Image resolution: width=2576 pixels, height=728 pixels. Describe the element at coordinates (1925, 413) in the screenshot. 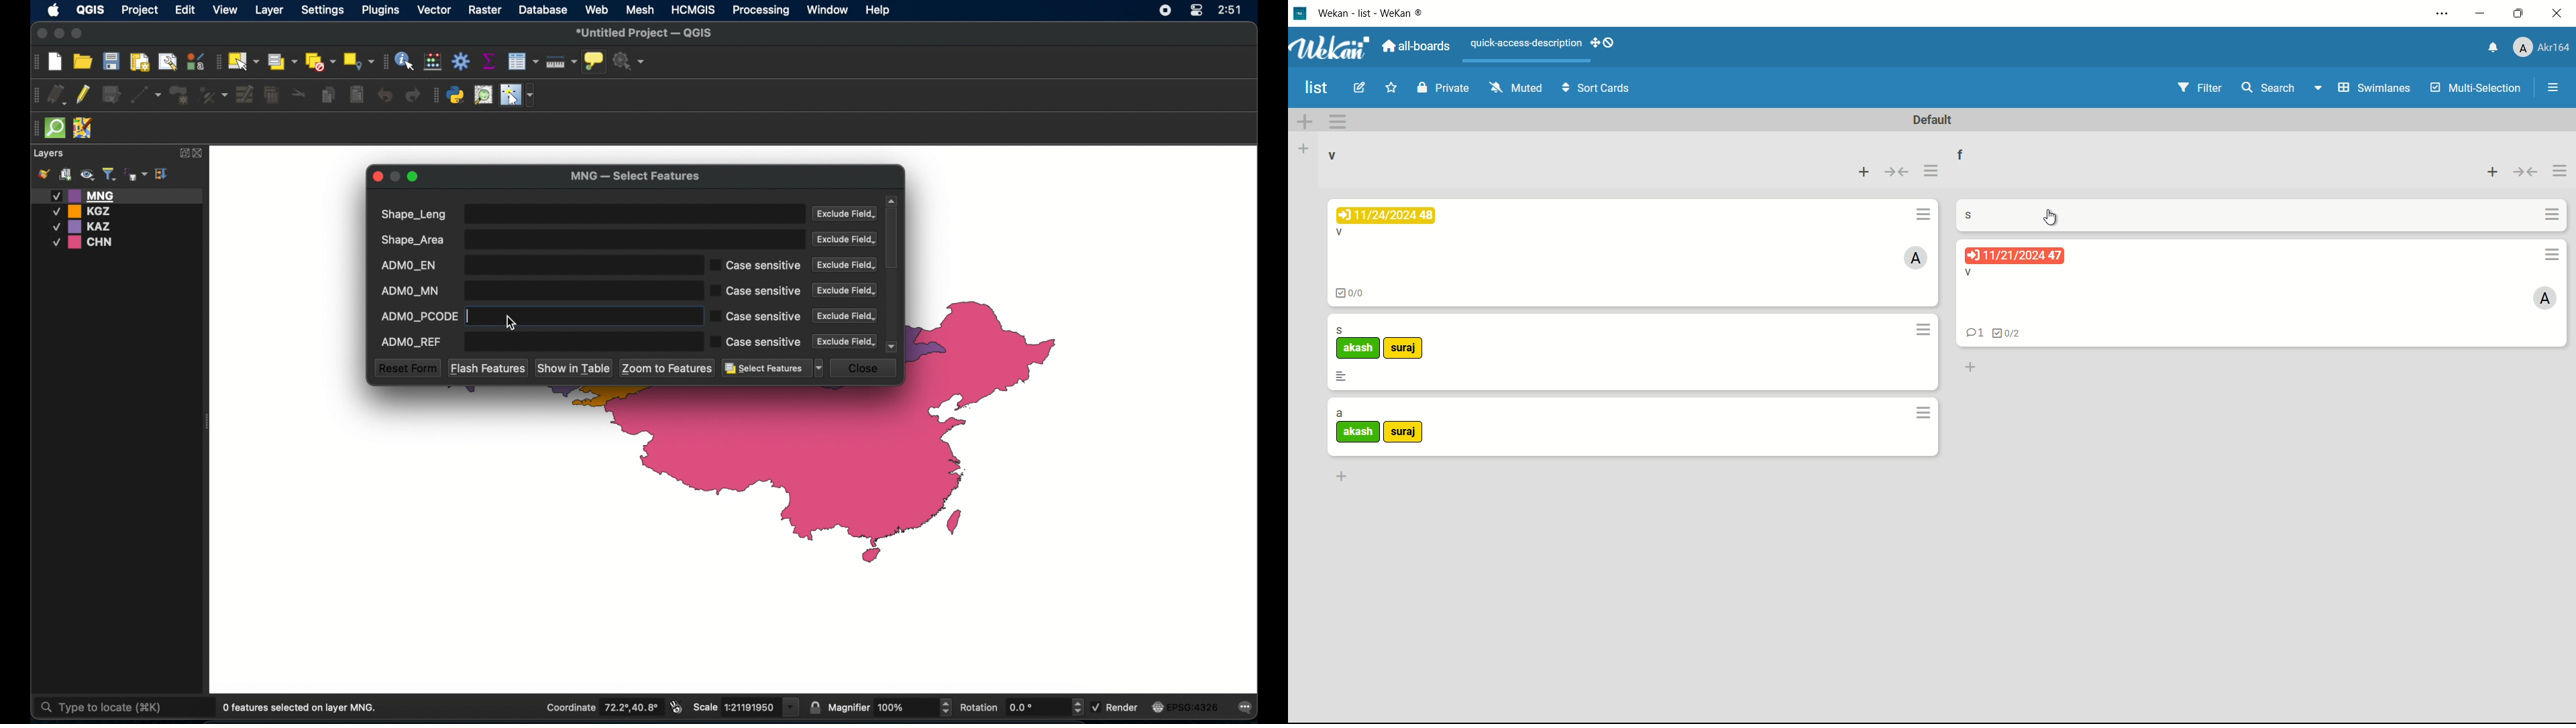

I see `card actions` at that location.